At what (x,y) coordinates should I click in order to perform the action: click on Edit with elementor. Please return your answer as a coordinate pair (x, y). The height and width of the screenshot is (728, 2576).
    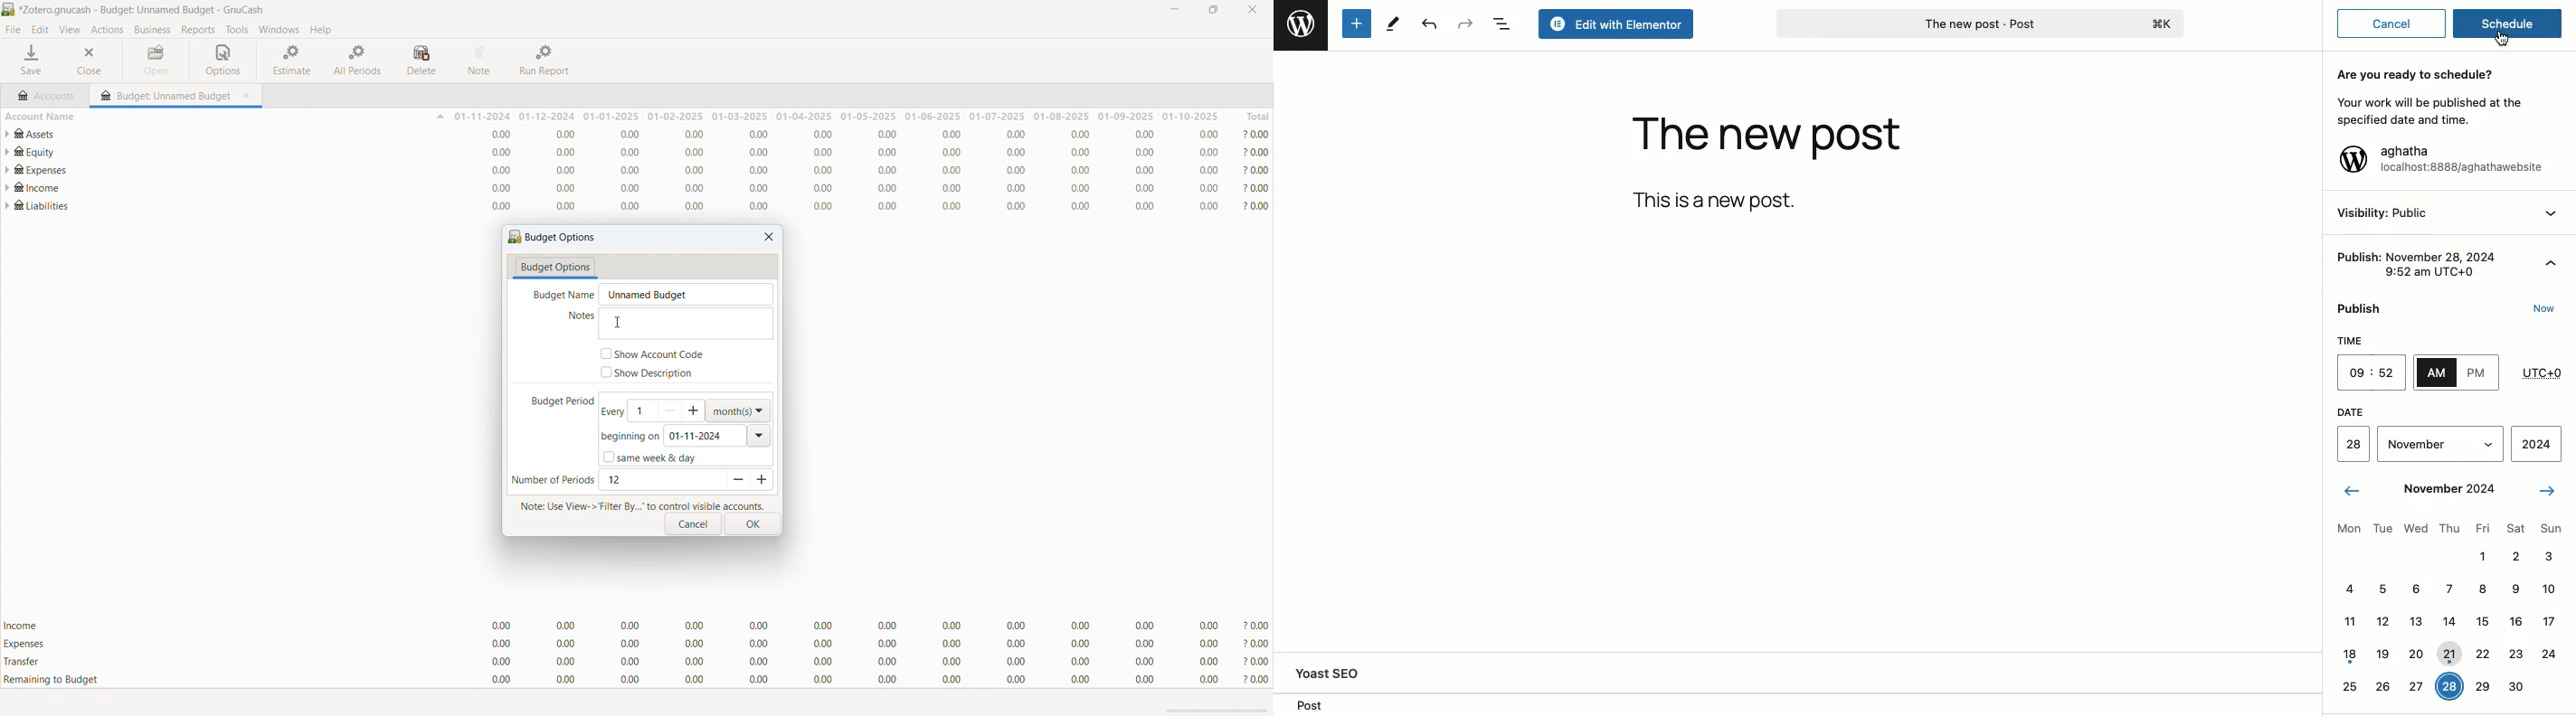
    Looking at the image, I should click on (1616, 24).